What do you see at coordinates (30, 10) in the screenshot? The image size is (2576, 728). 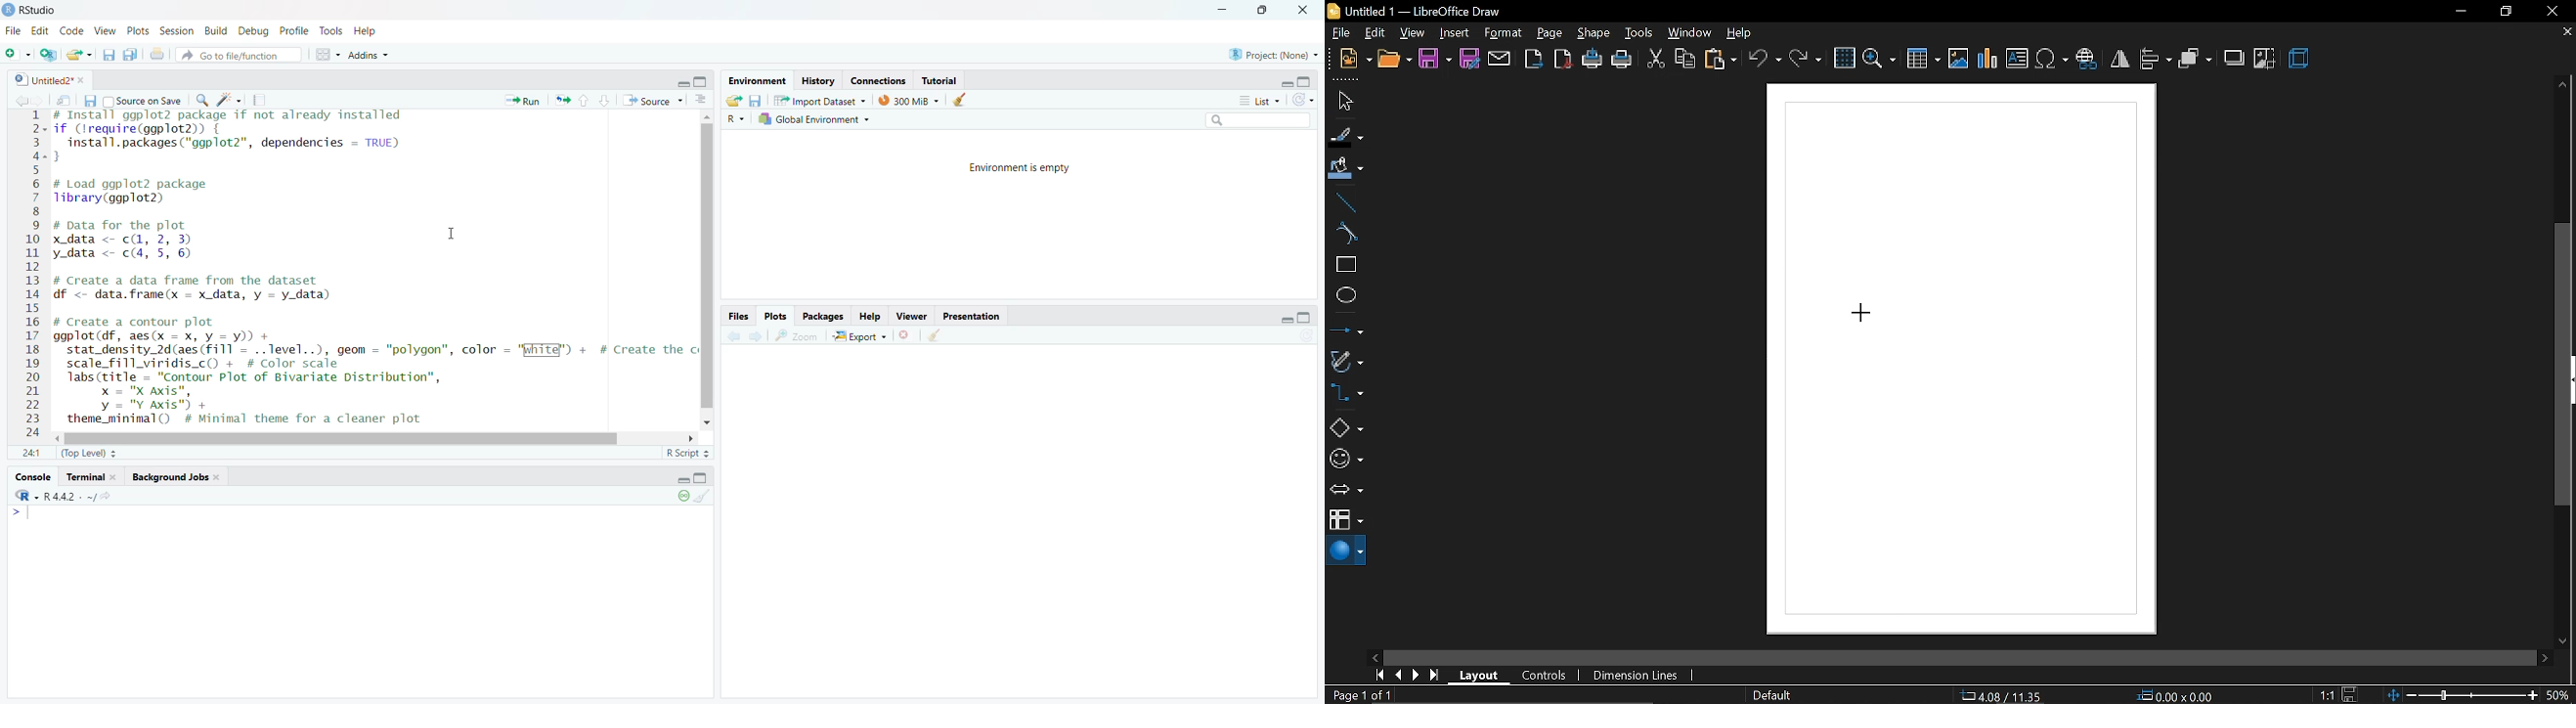 I see ` Rstudio` at bounding box center [30, 10].